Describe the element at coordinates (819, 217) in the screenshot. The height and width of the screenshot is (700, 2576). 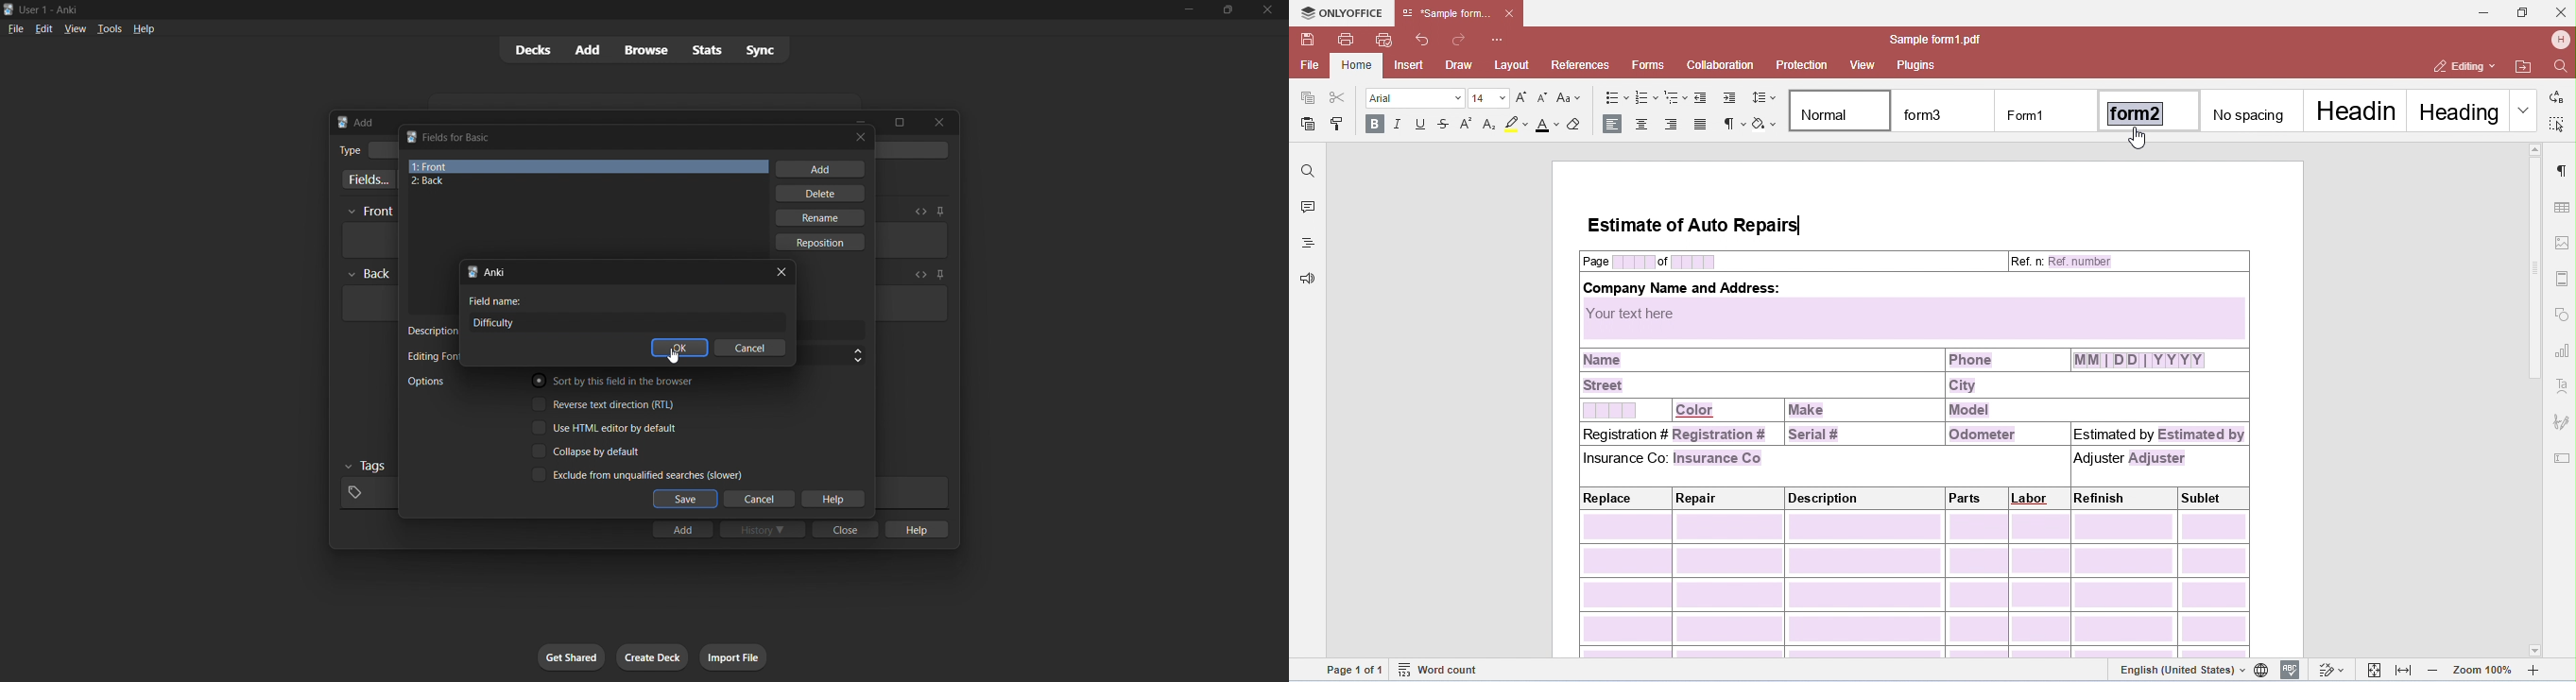
I see `rename ` at that location.